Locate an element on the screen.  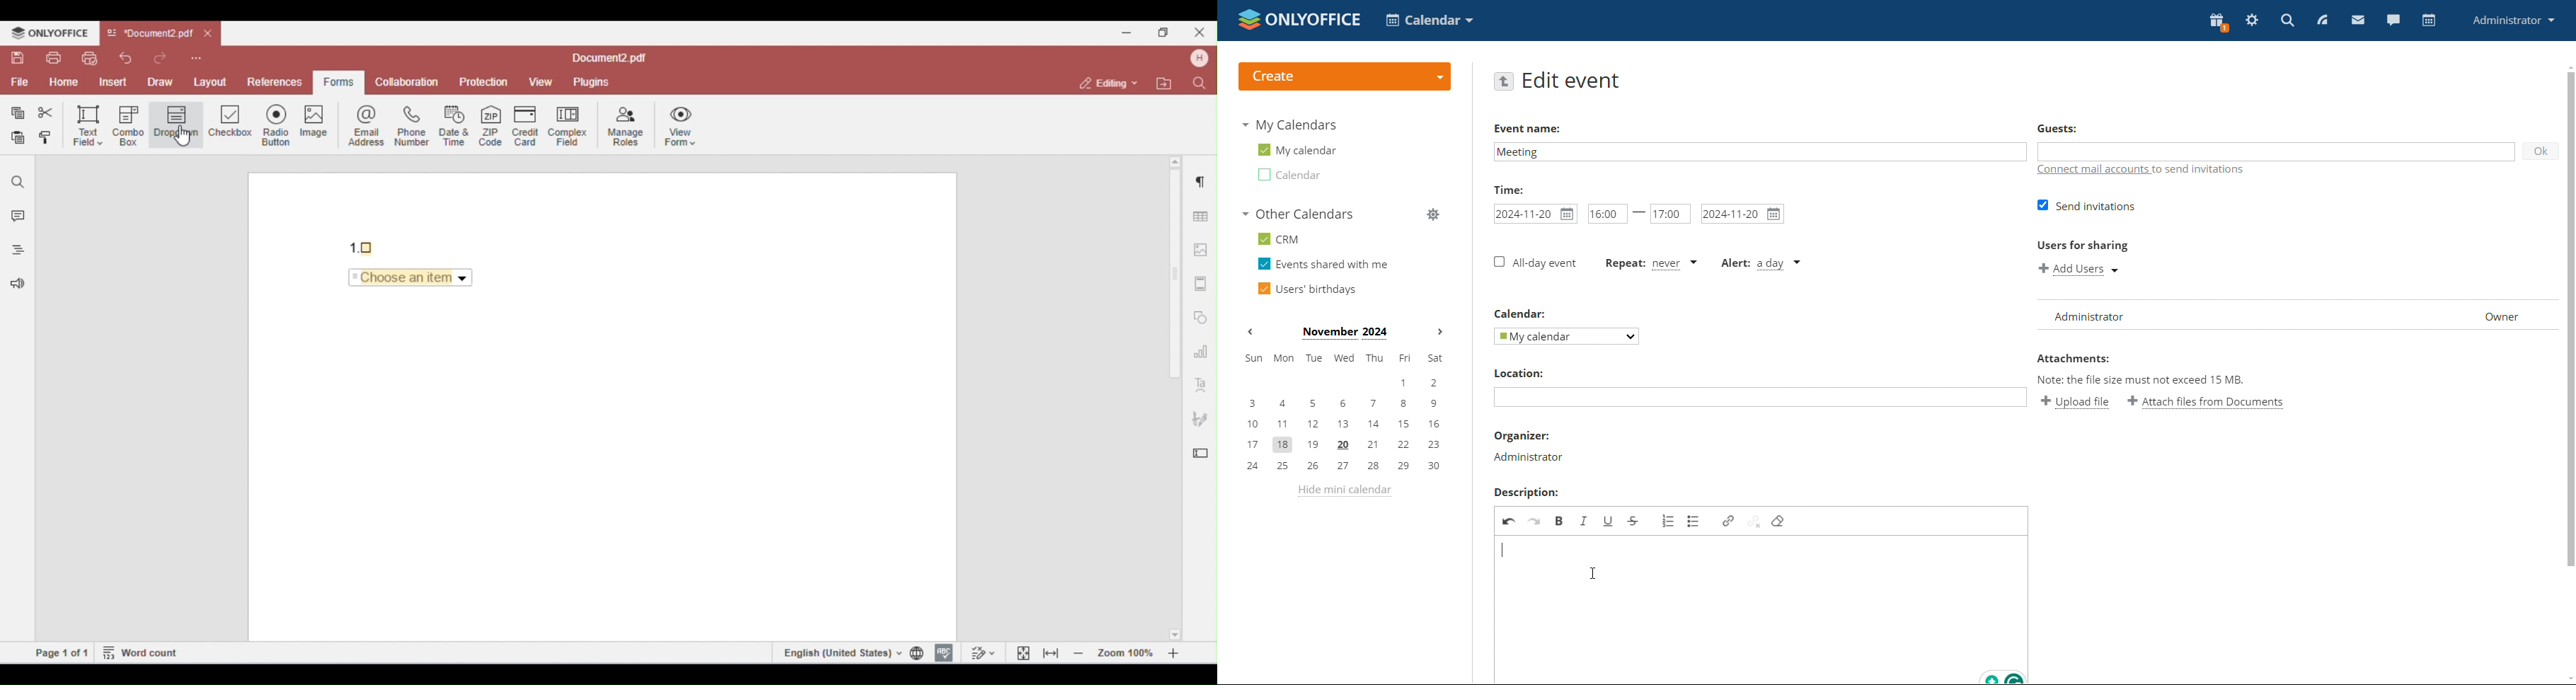
end date is located at coordinates (1742, 213).